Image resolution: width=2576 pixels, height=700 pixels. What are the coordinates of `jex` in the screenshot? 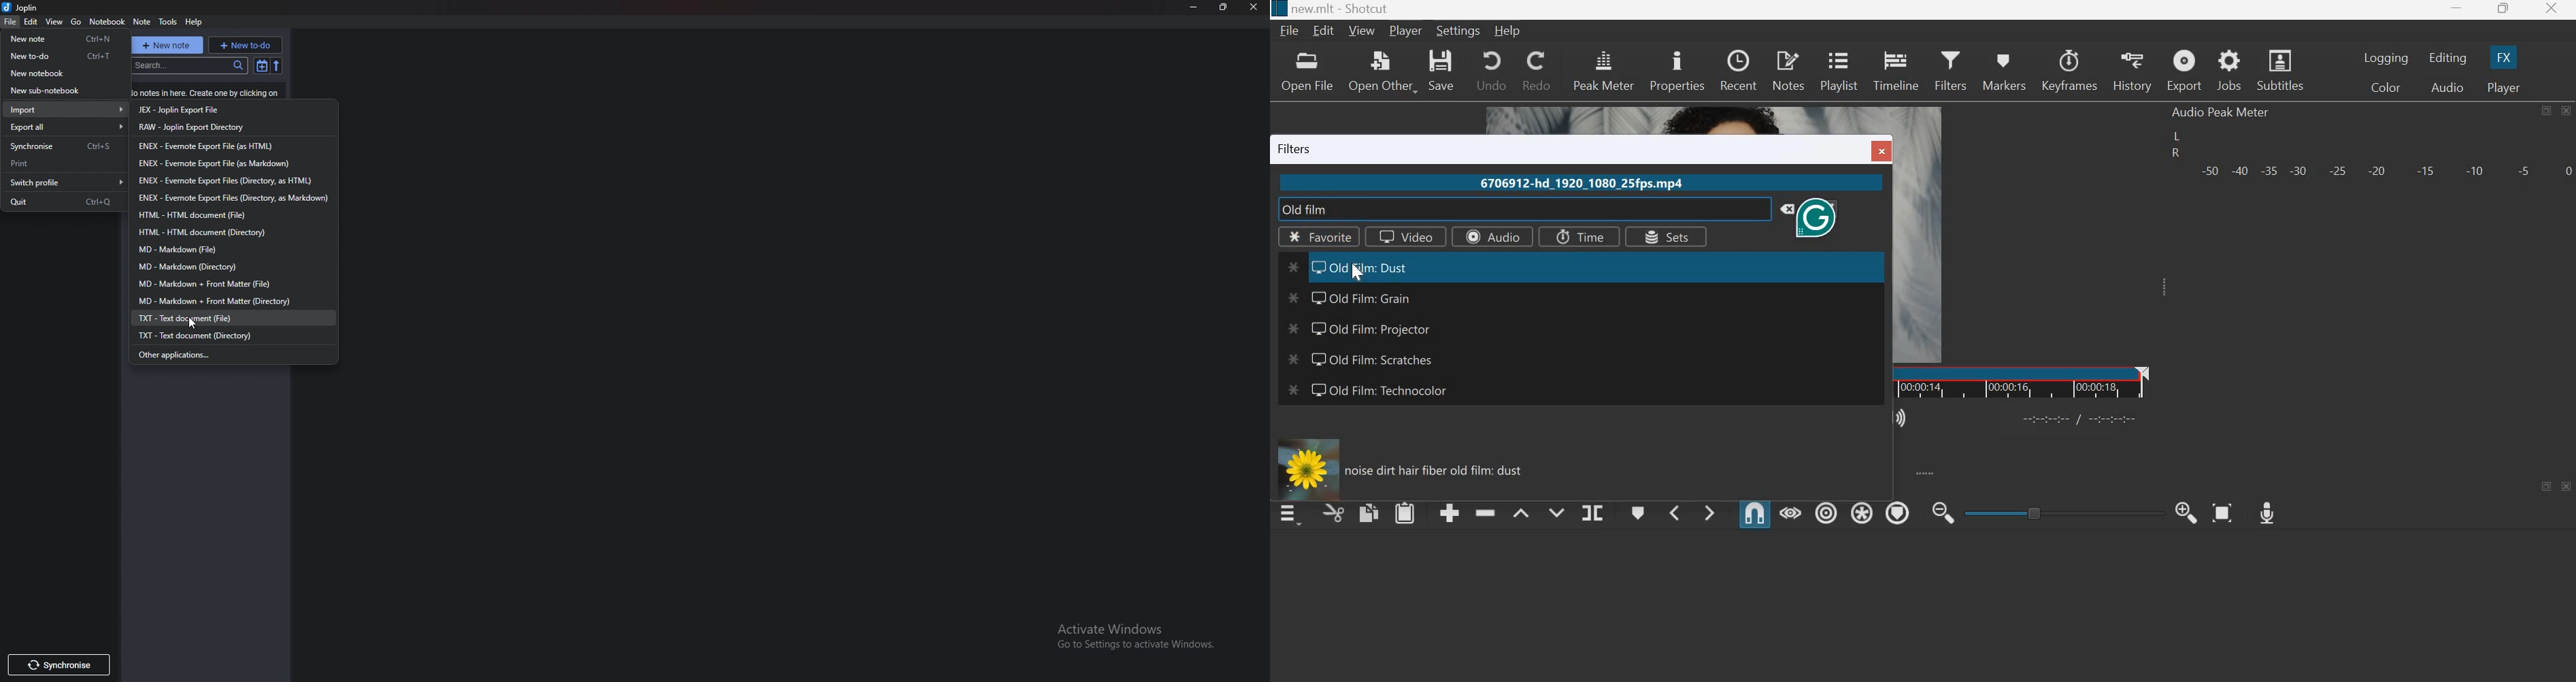 It's located at (204, 110).